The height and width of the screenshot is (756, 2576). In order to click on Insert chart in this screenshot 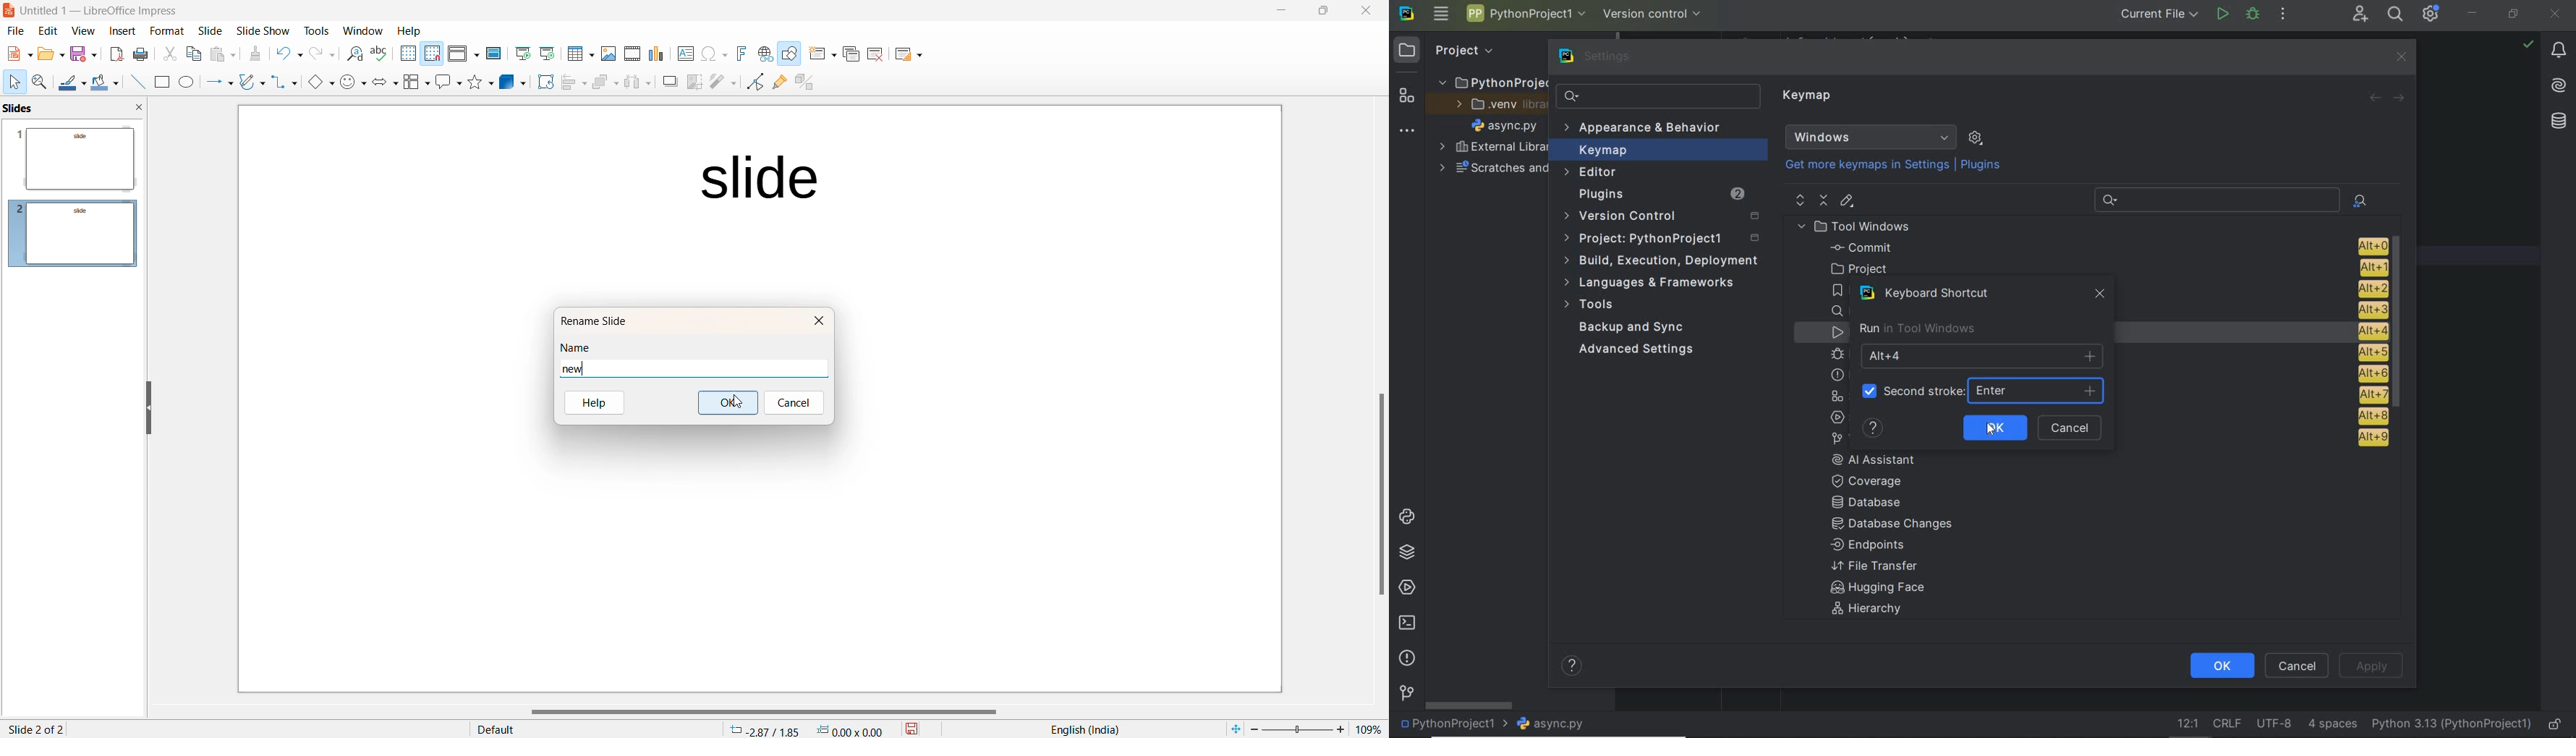, I will do `click(653, 54)`.